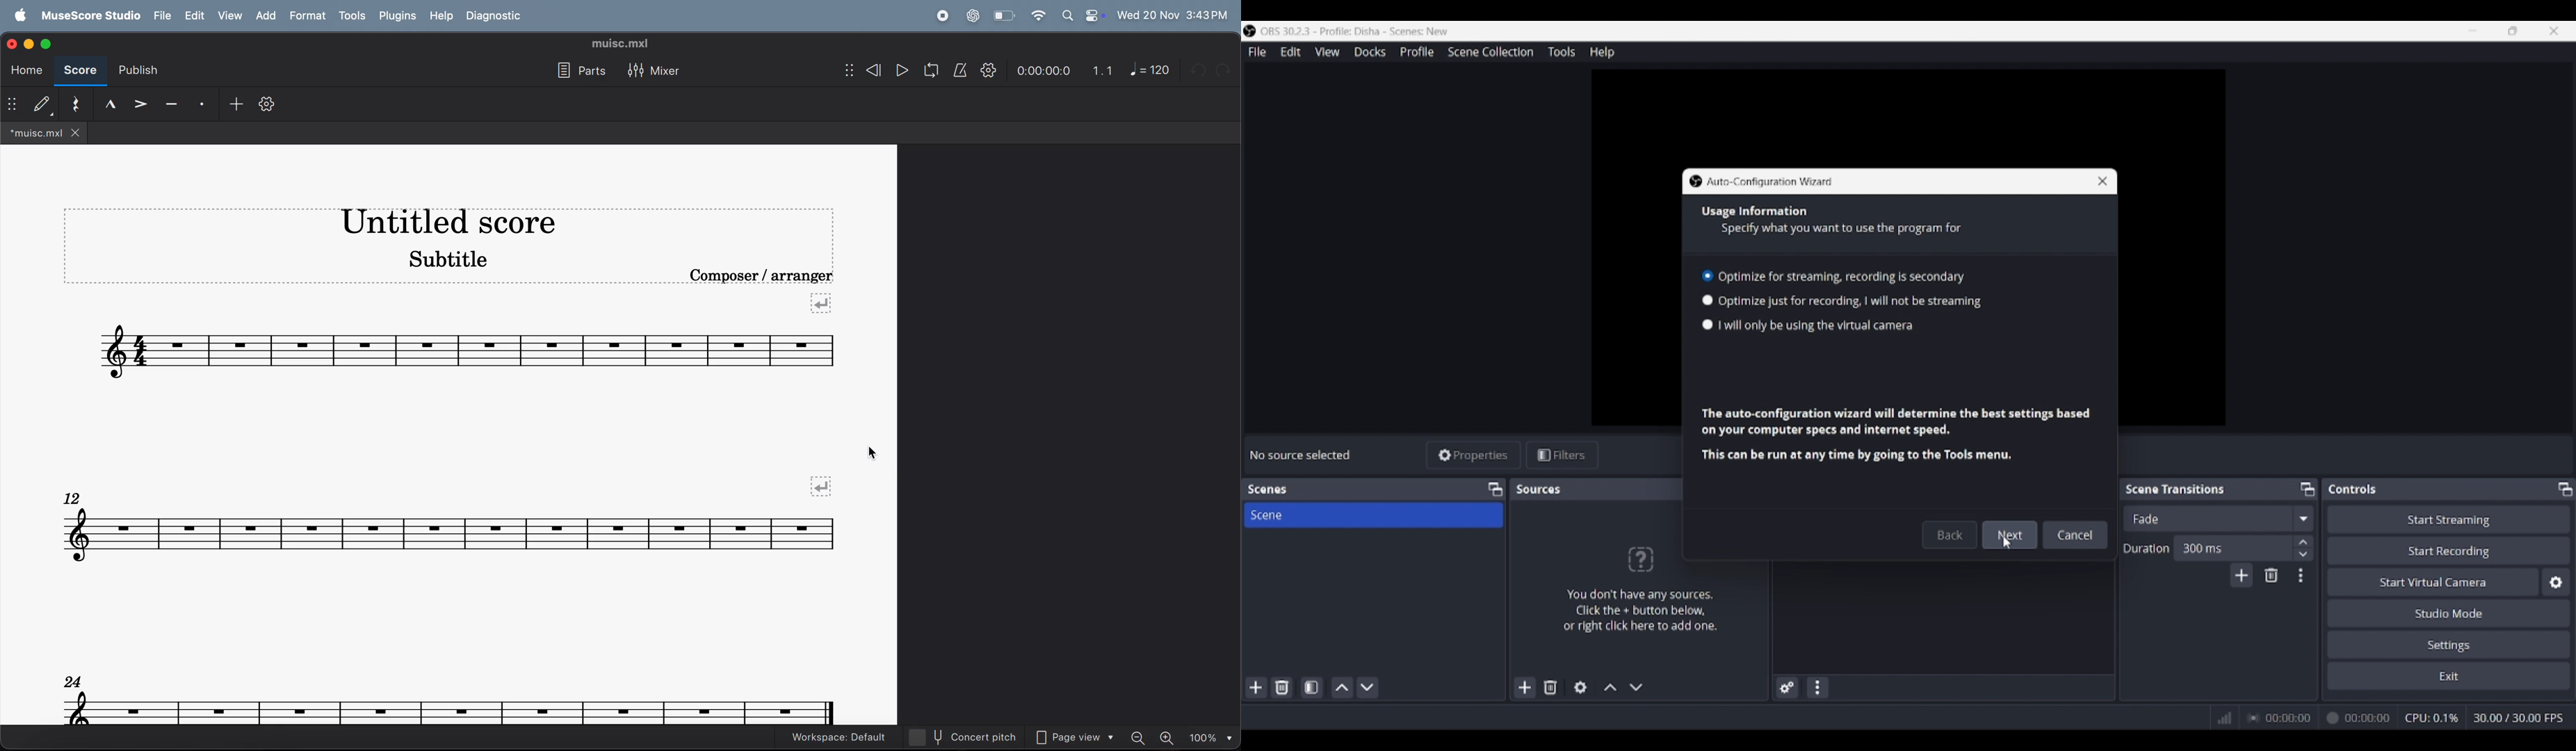 The width and height of the screenshot is (2576, 756). Describe the element at coordinates (971, 16) in the screenshot. I see `chatgpt` at that location.